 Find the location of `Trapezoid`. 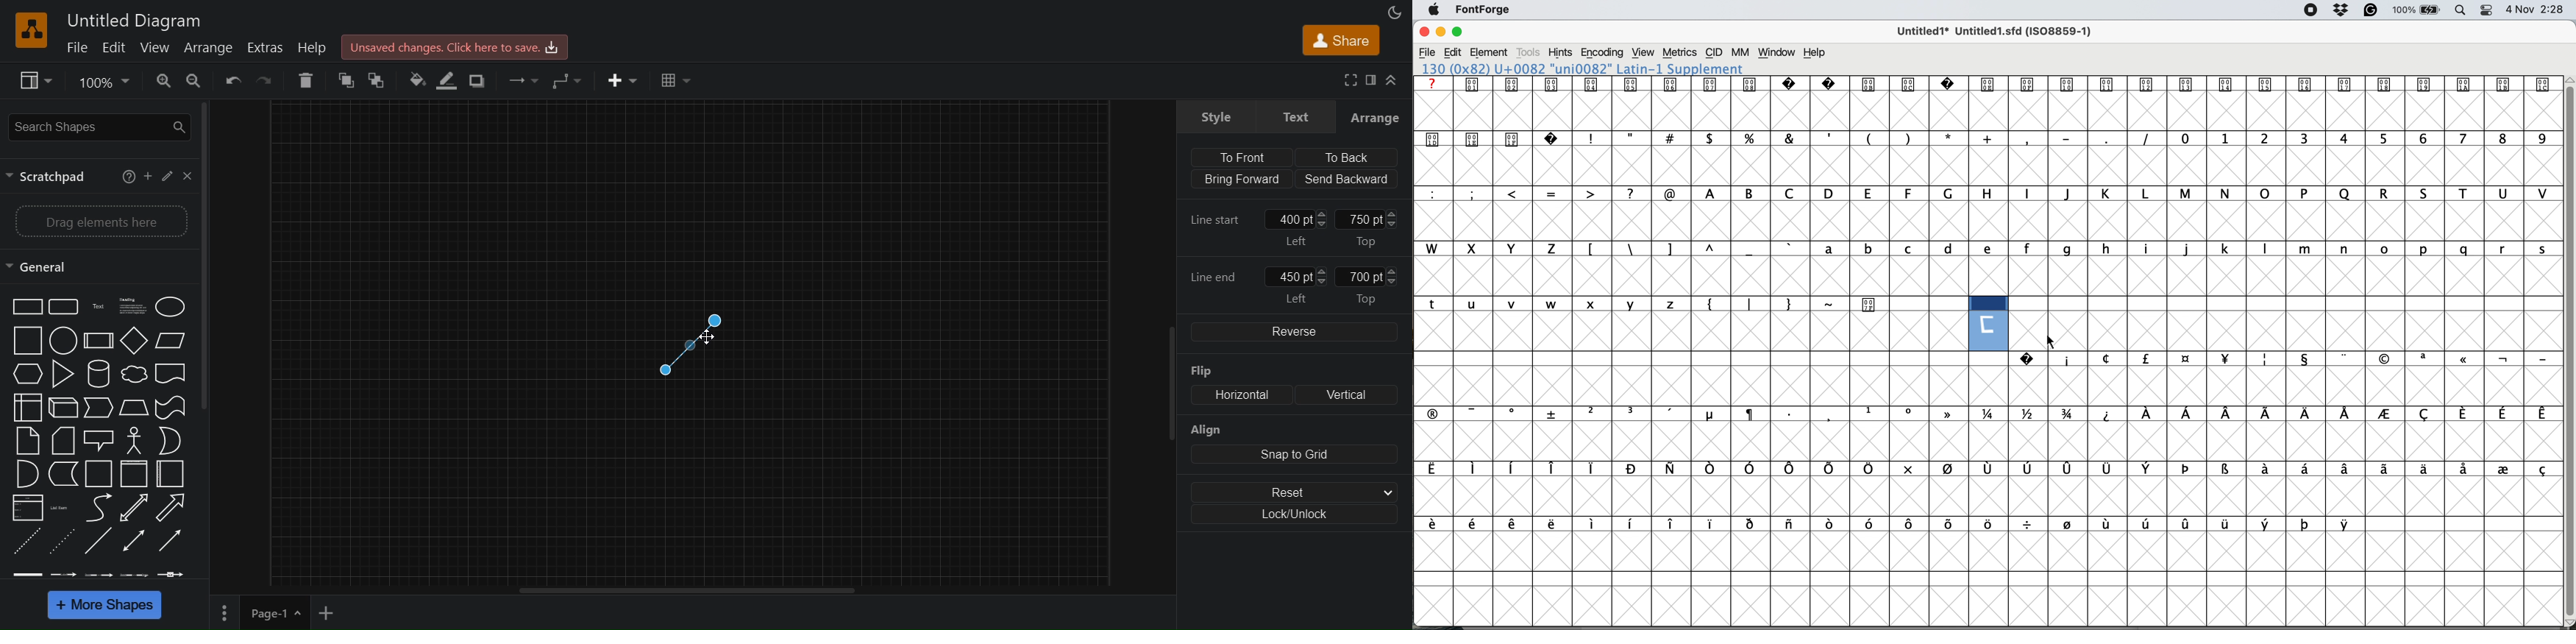

Trapezoid is located at coordinates (132, 407).